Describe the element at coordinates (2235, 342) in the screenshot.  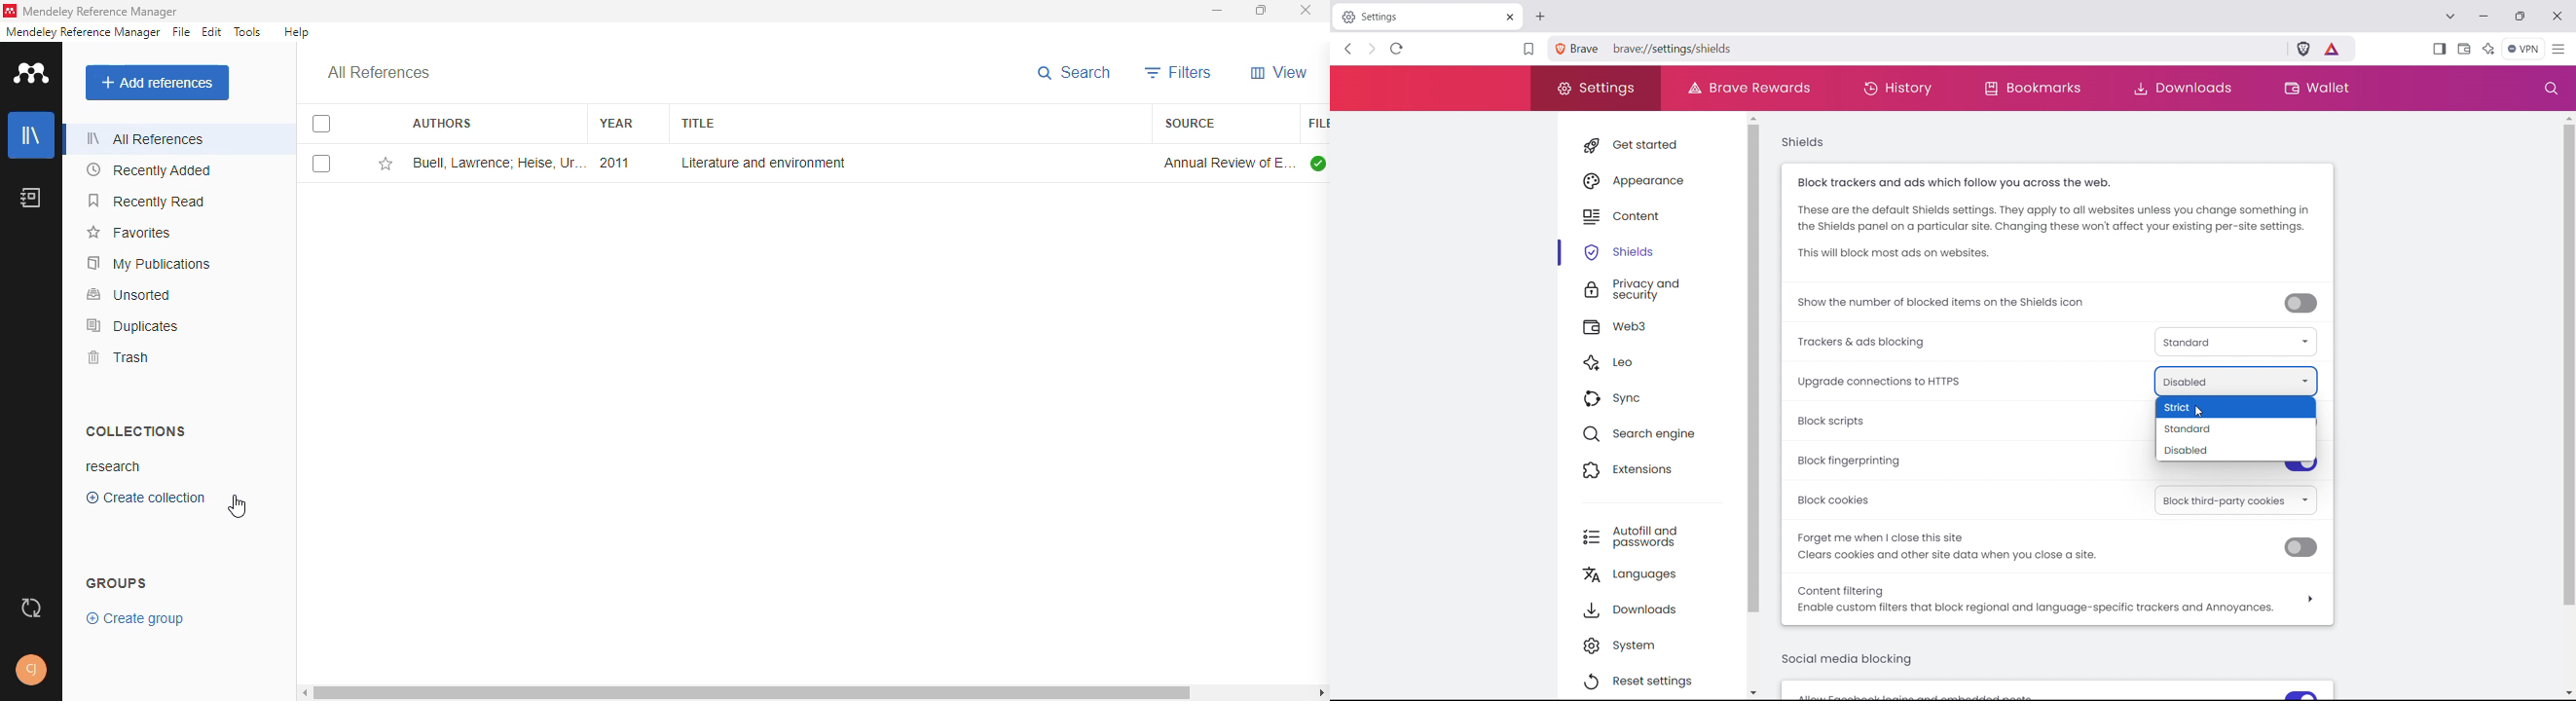
I see `trackers & ads blocking type` at that location.